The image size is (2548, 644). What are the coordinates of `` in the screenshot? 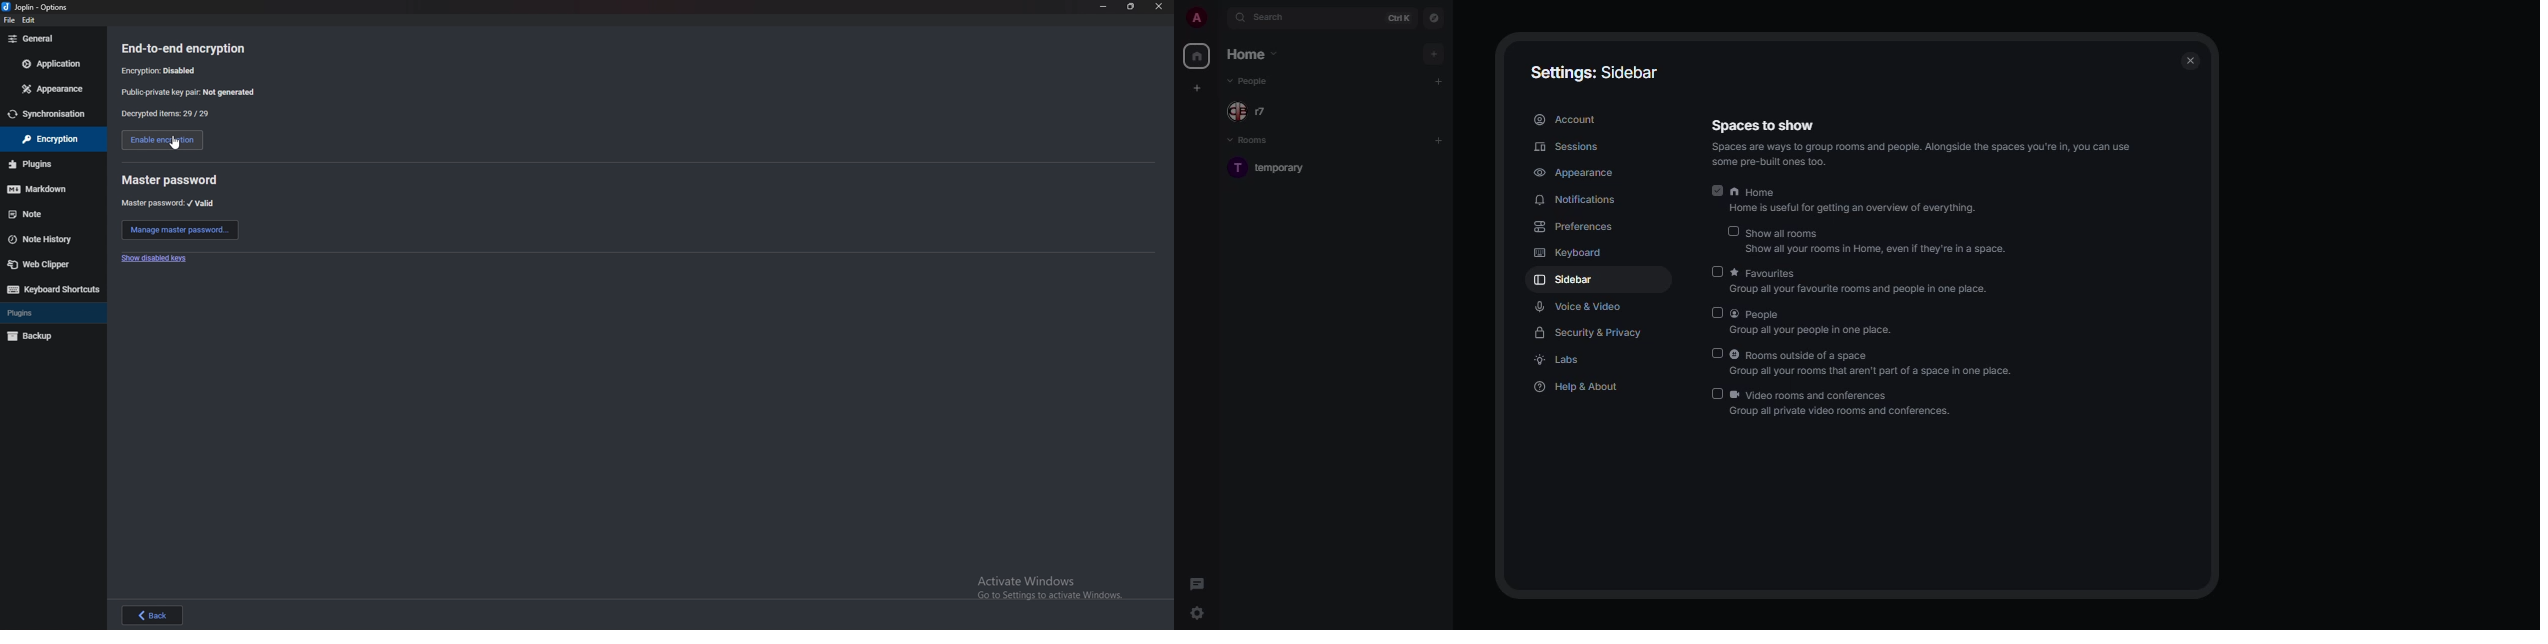 It's located at (51, 63).